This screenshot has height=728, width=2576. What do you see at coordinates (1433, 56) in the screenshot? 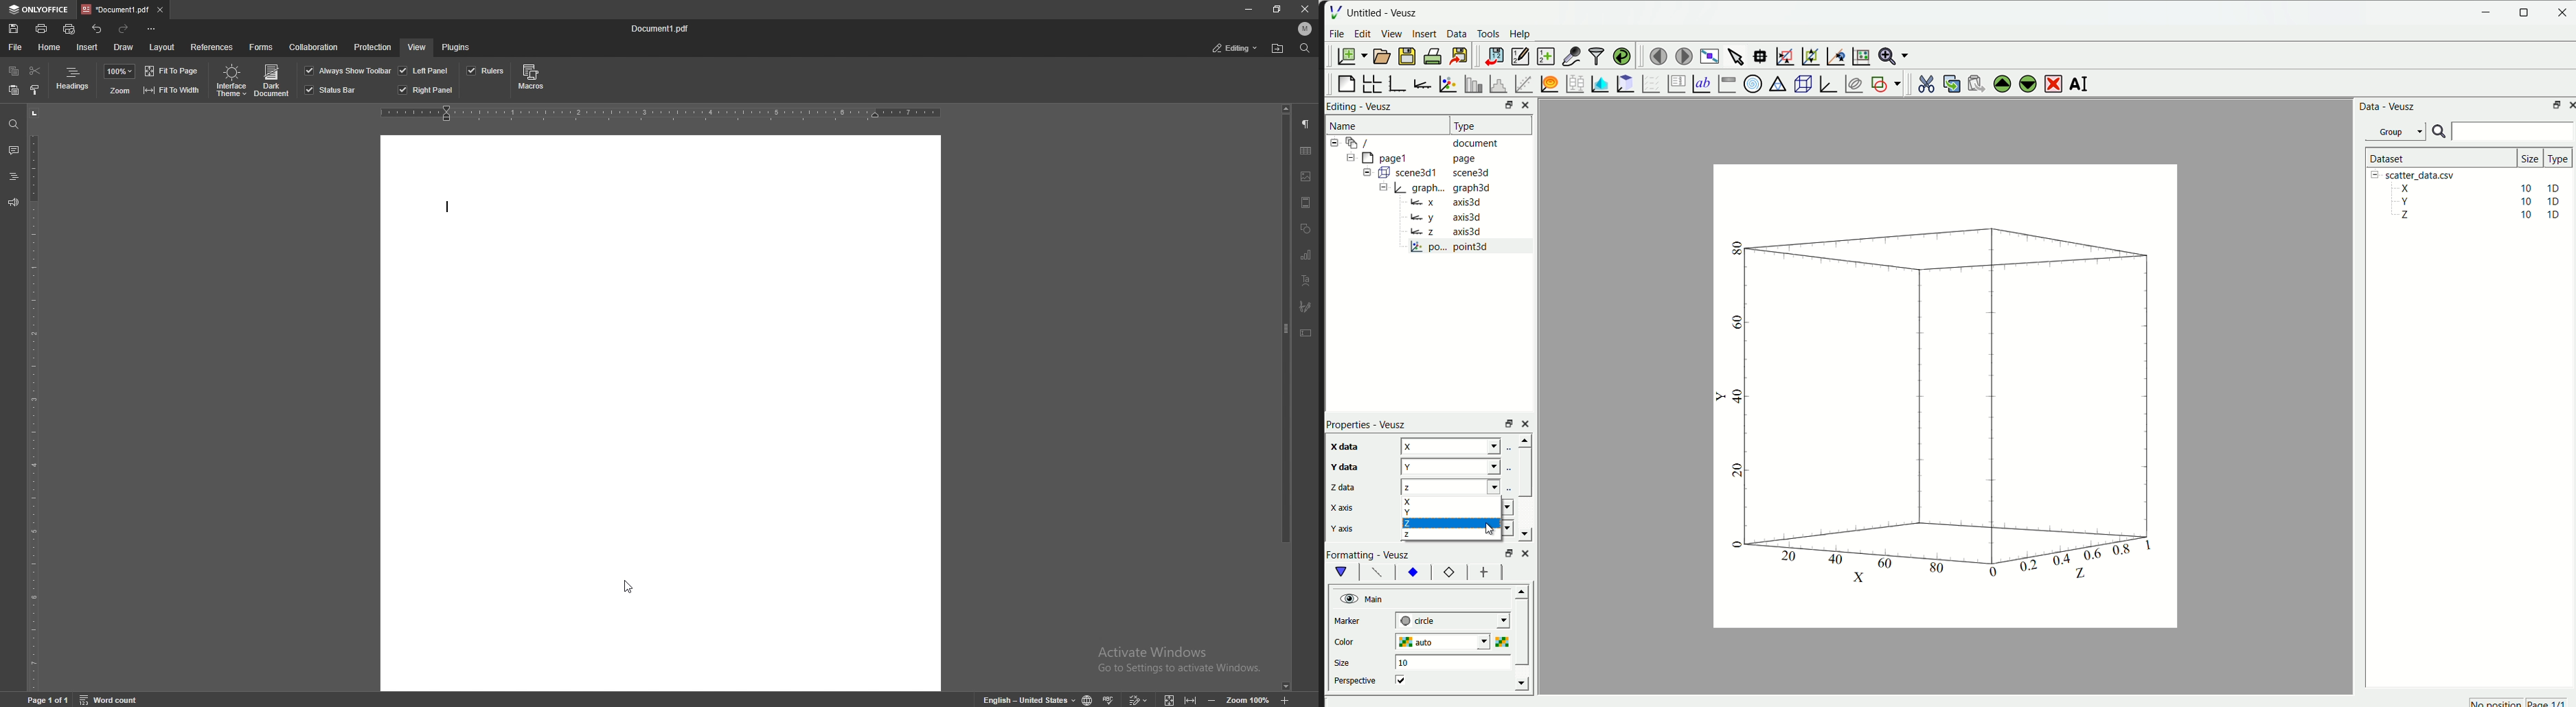
I see `print document` at bounding box center [1433, 56].